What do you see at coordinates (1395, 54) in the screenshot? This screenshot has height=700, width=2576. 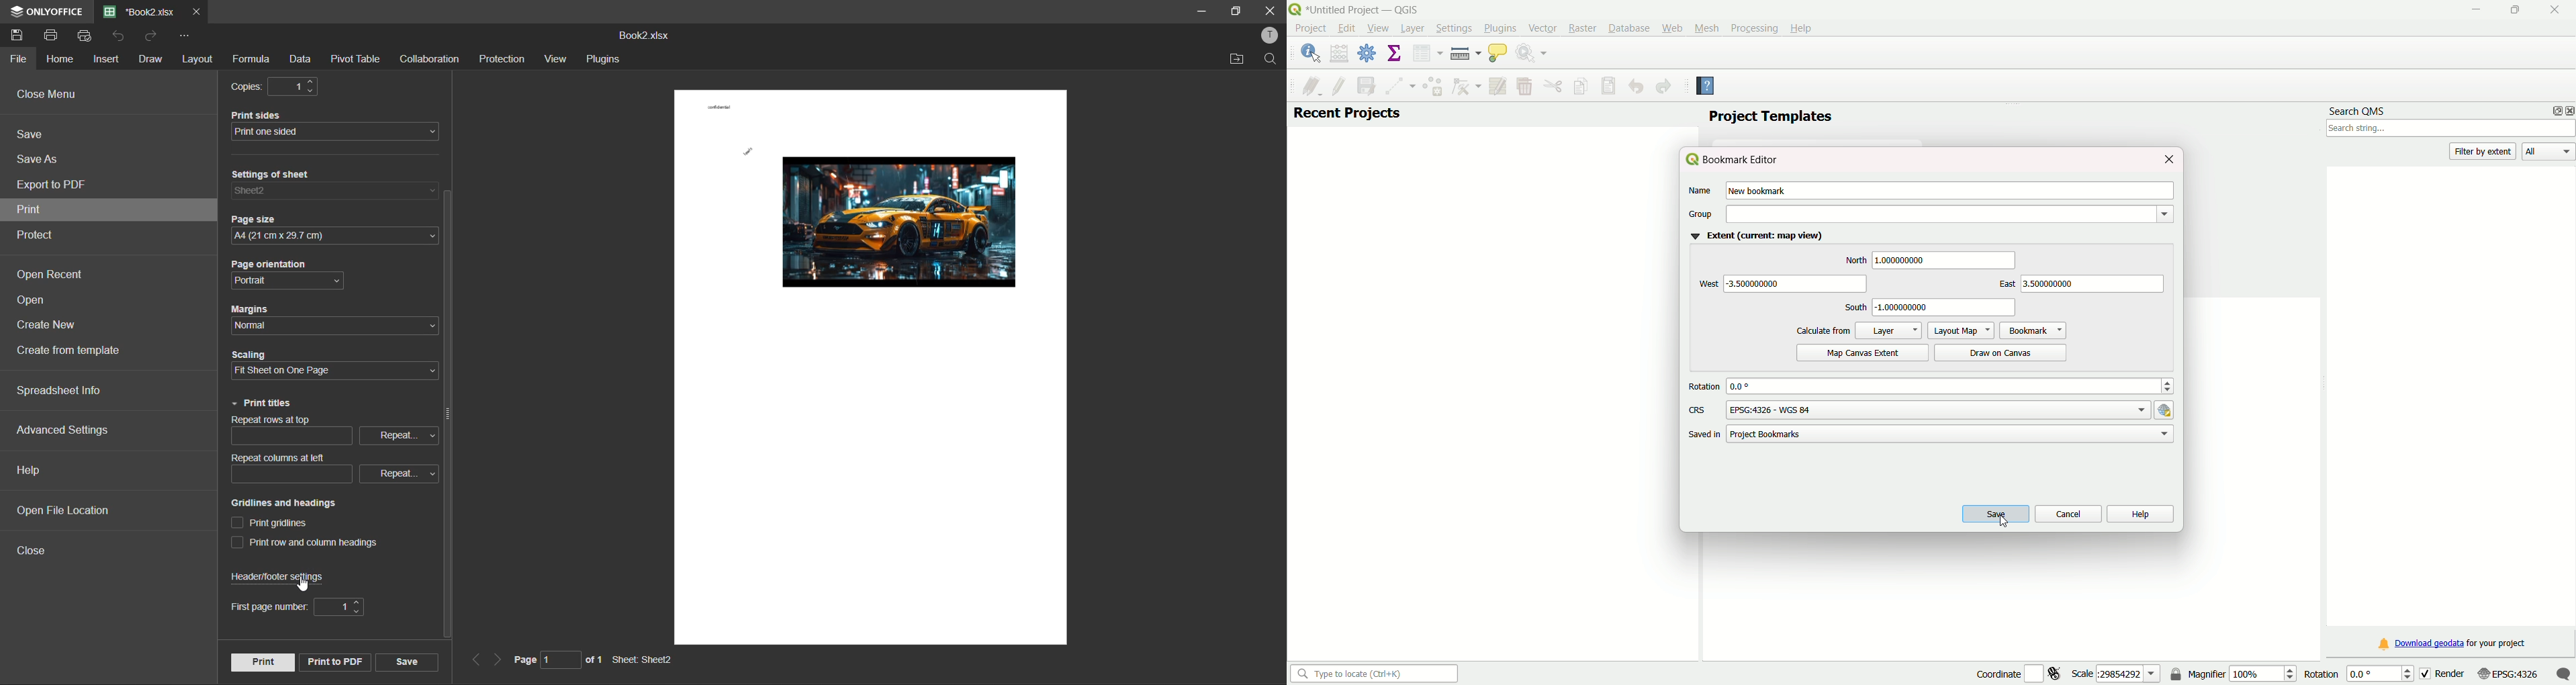 I see `show statistical summary` at bounding box center [1395, 54].